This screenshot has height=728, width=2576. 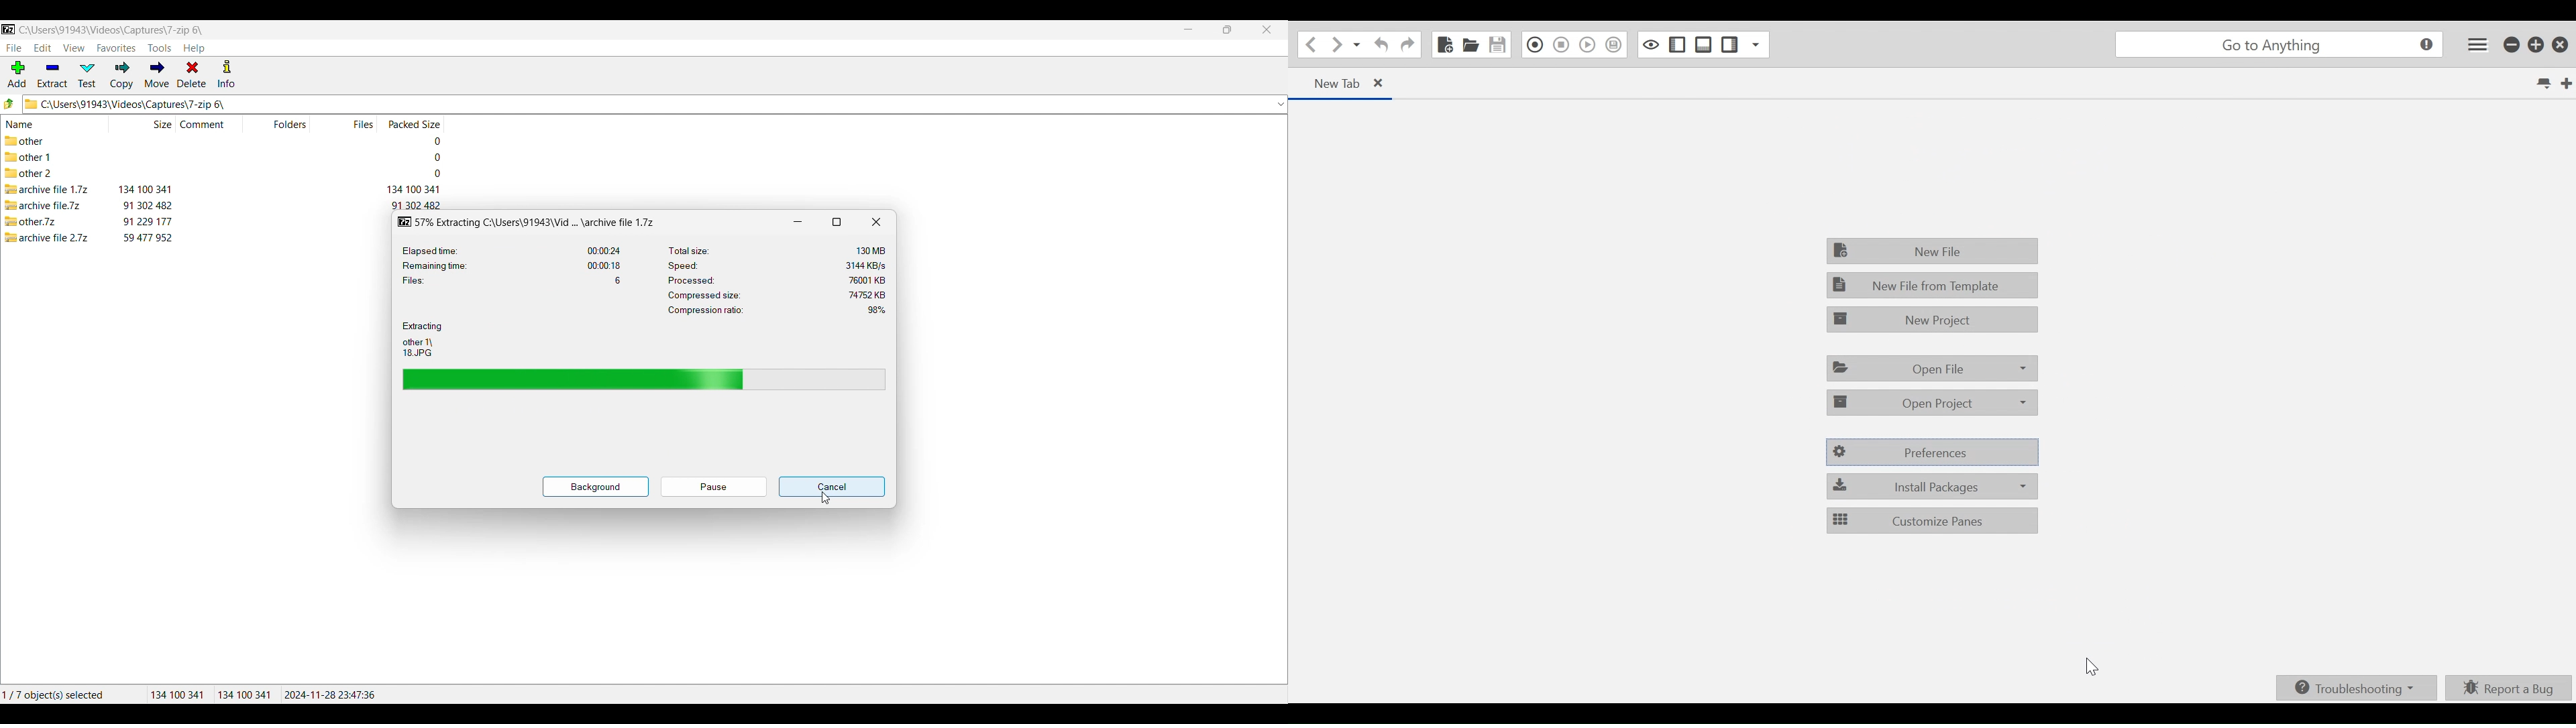 What do you see at coordinates (74, 48) in the screenshot?
I see `View menu` at bounding box center [74, 48].